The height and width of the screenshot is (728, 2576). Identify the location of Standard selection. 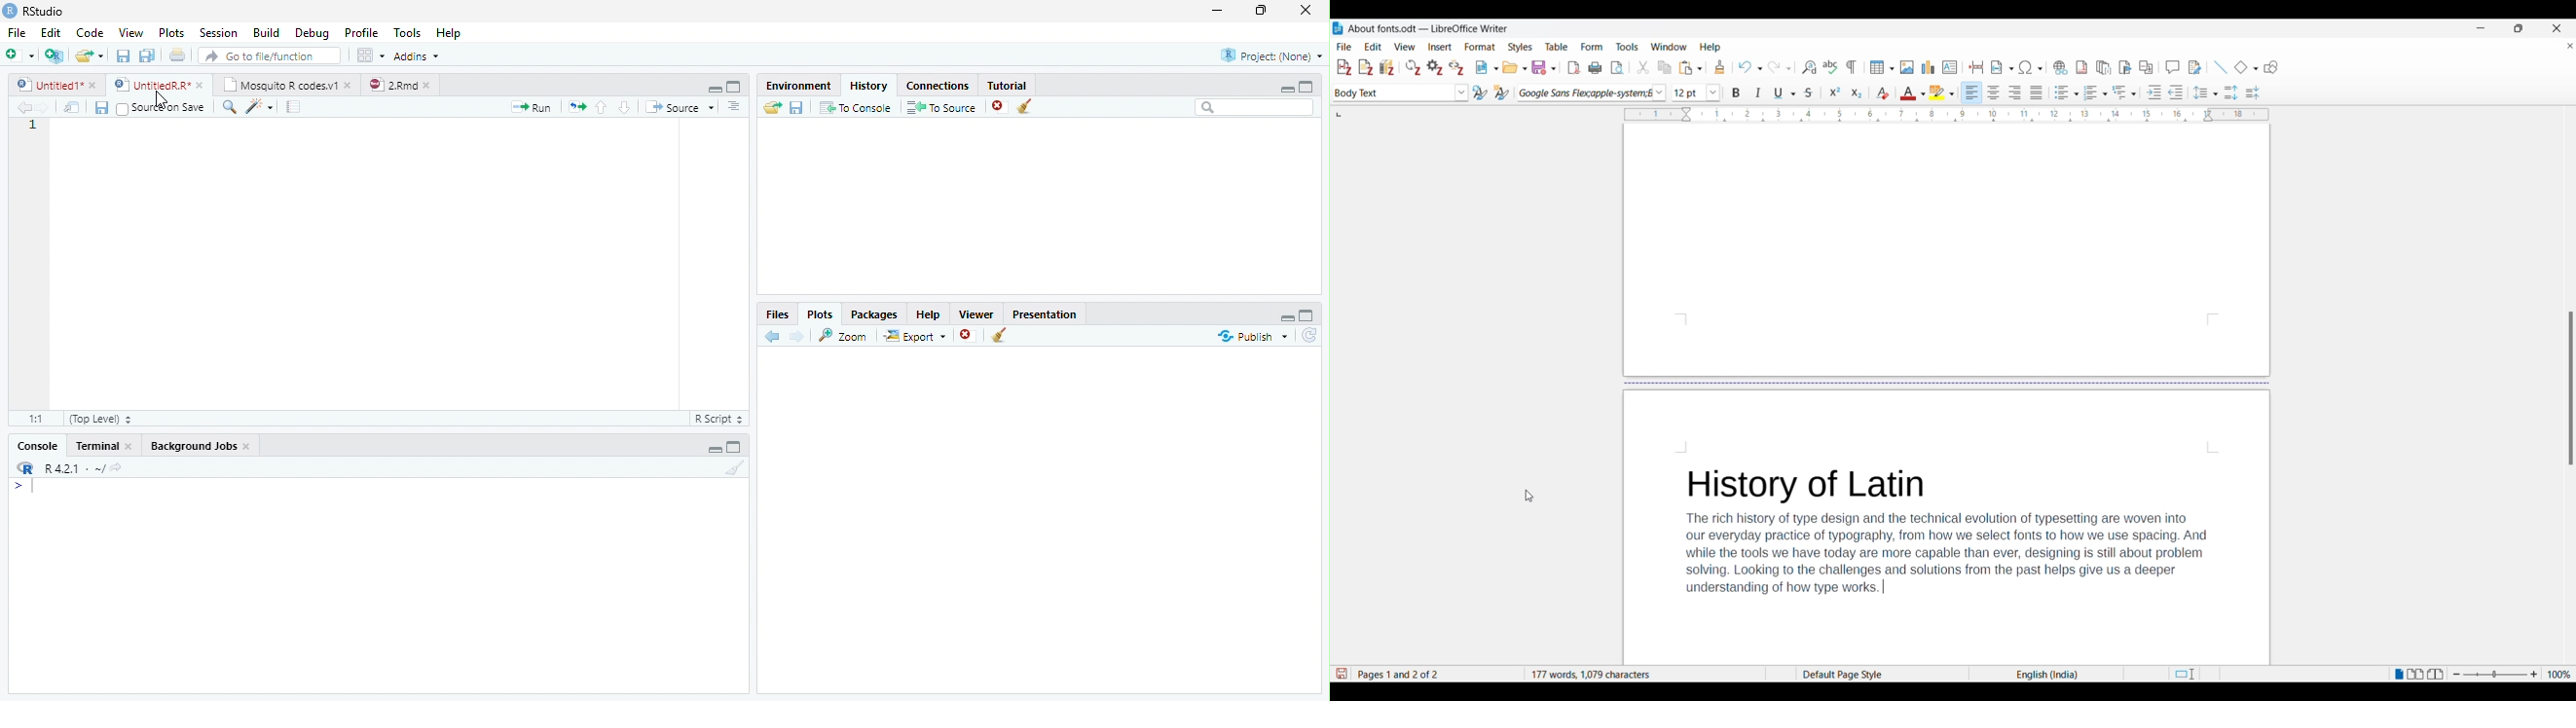
(2184, 675).